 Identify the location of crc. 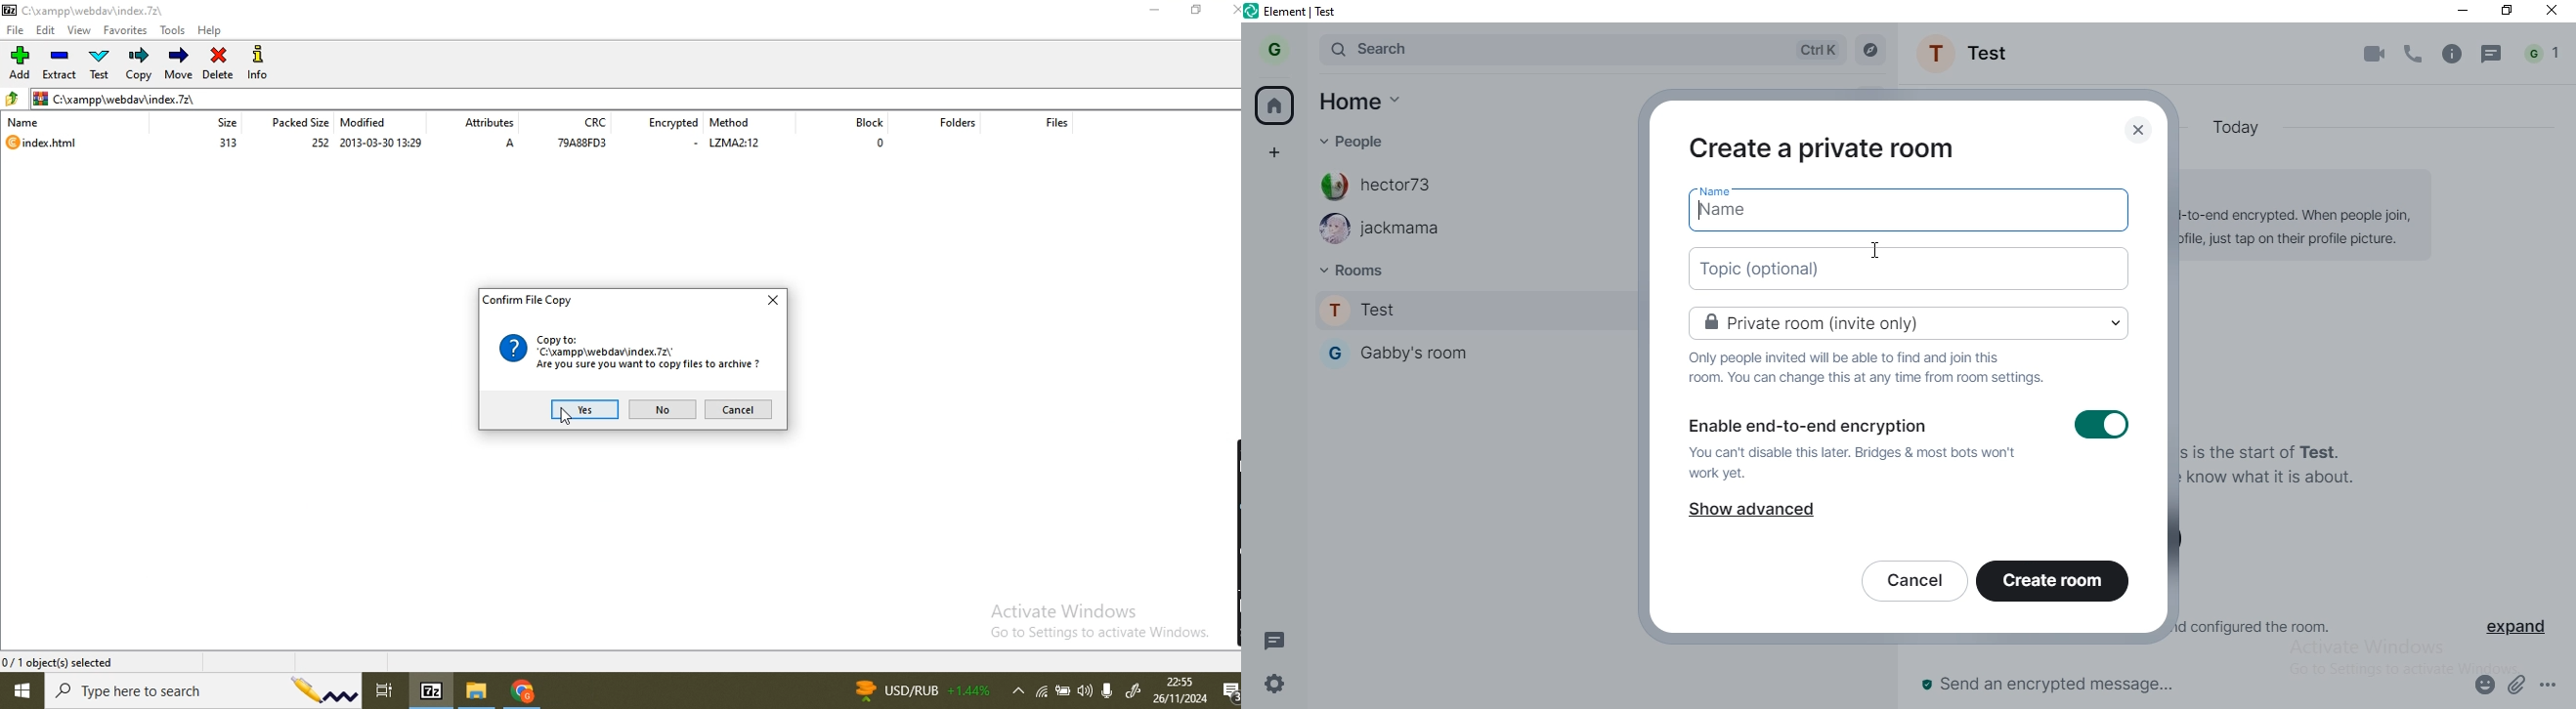
(596, 123).